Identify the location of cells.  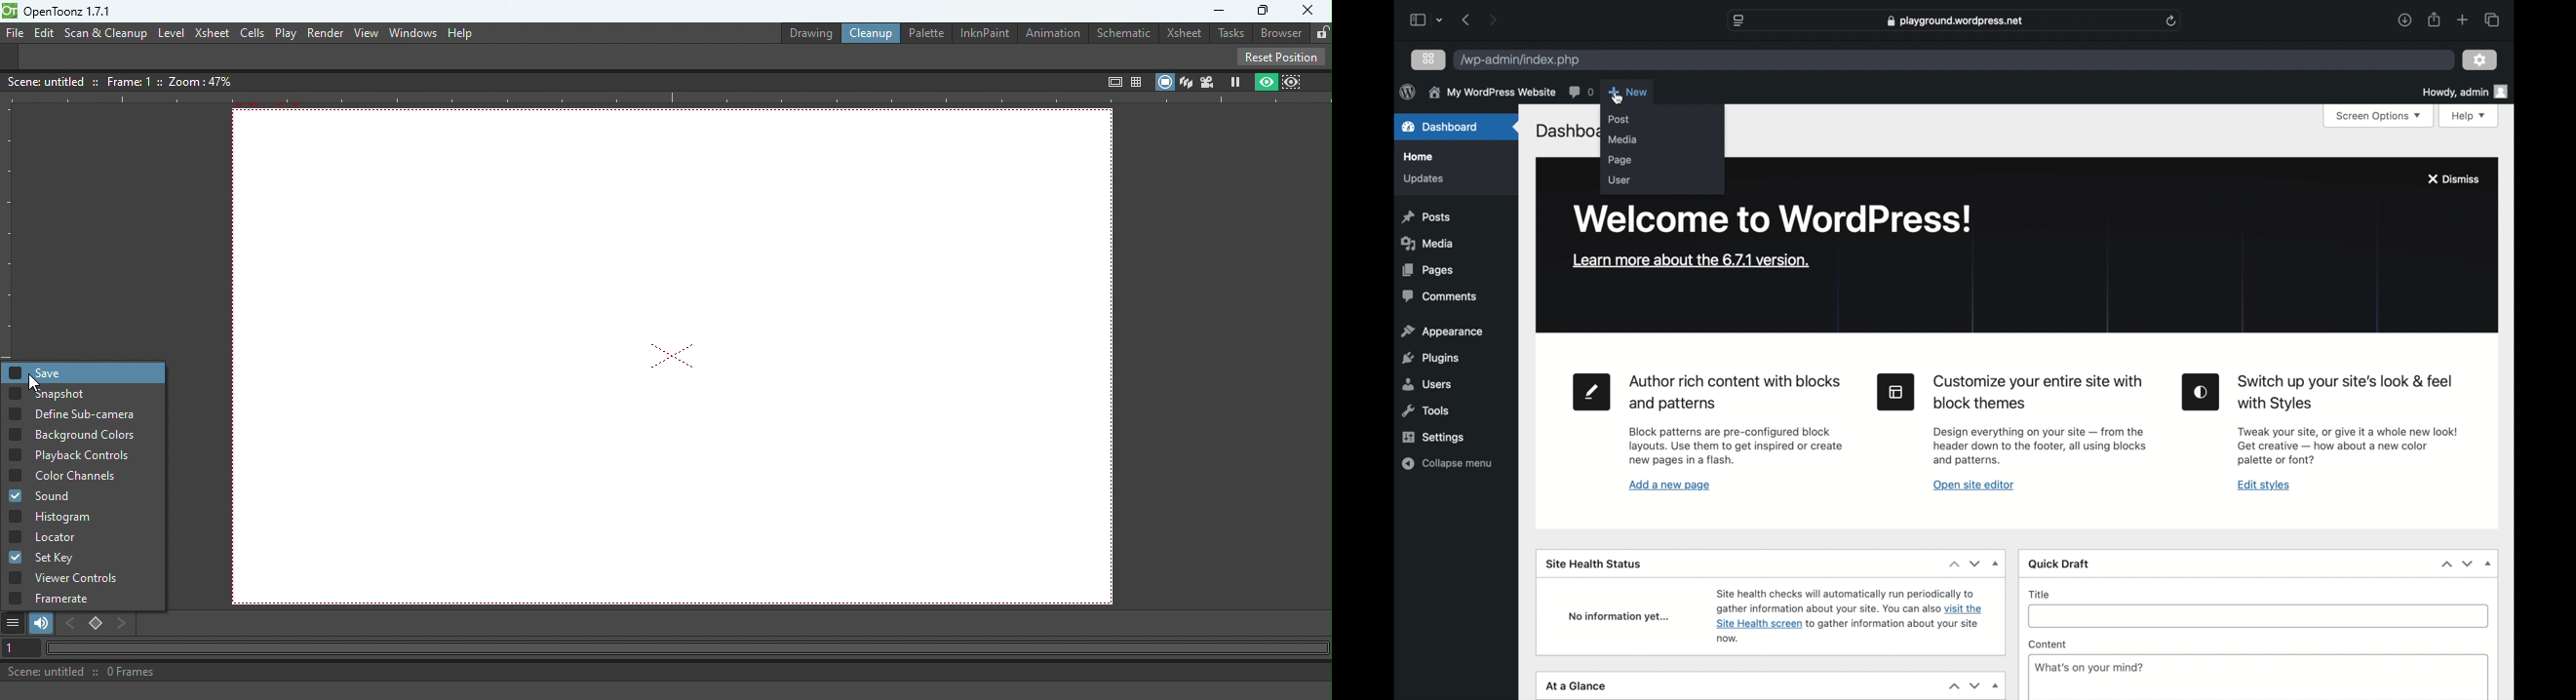
(252, 33).